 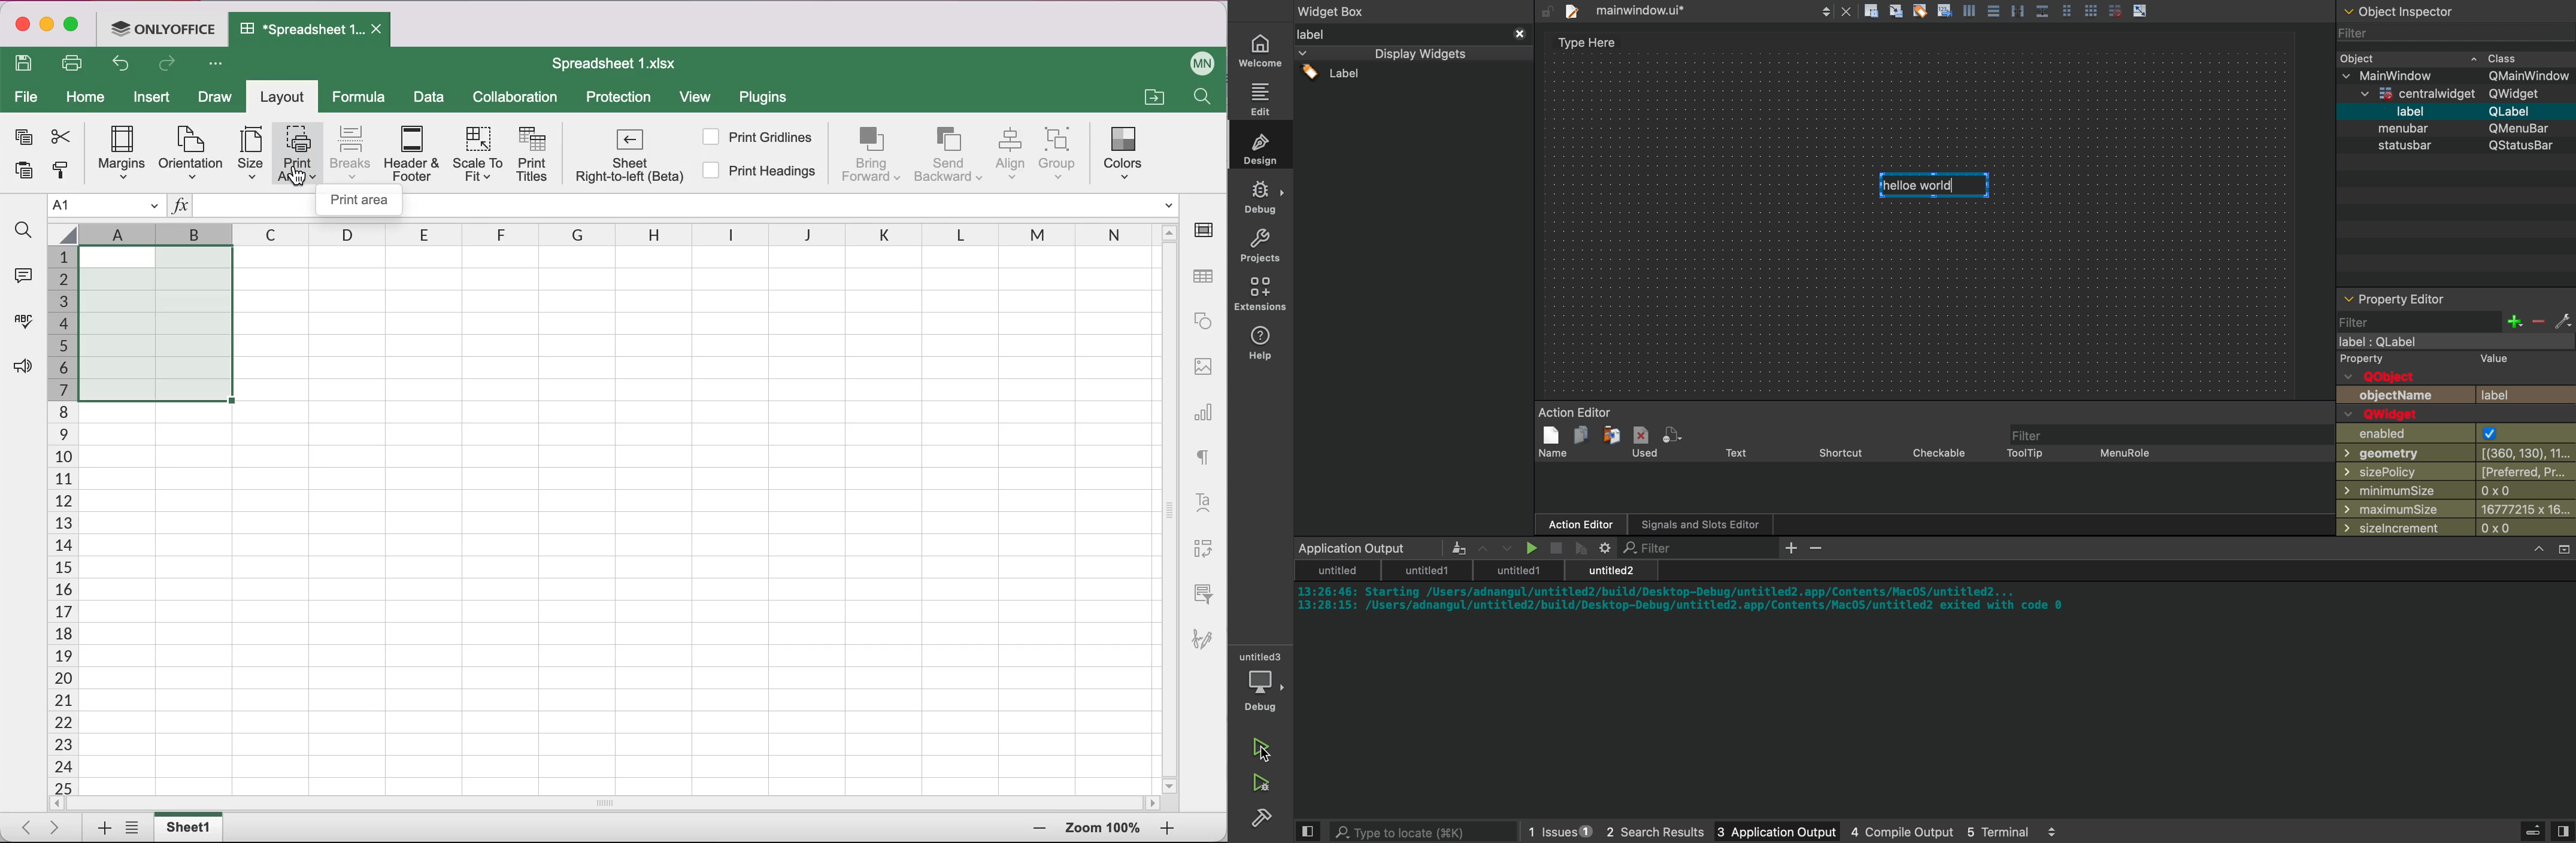 What do you see at coordinates (166, 28) in the screenshot?
I see `ONLYOFFICE` at bounding box center [166, 28].